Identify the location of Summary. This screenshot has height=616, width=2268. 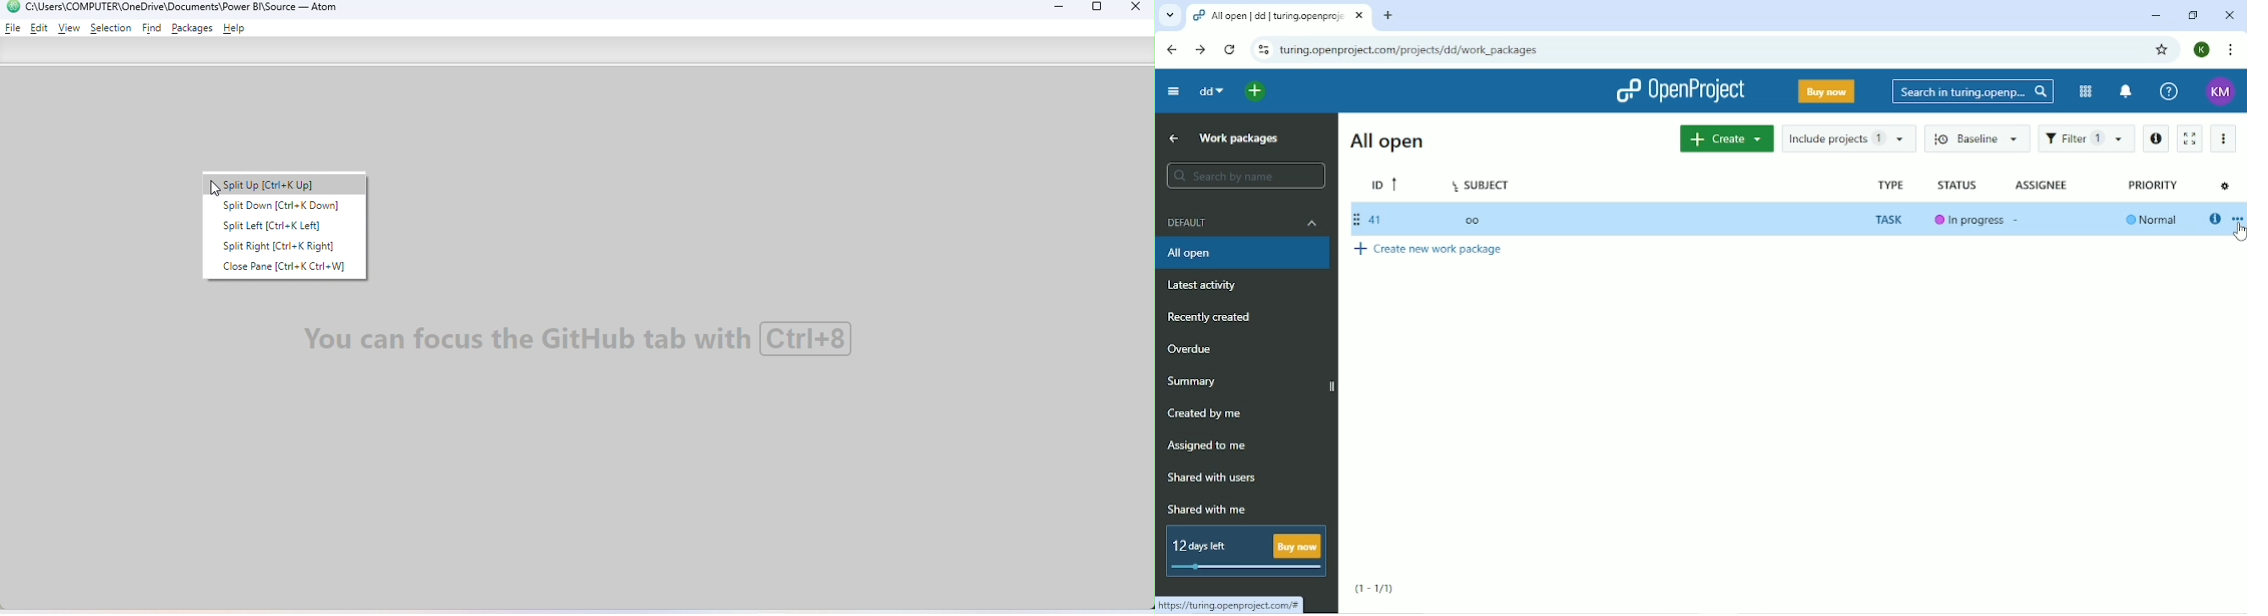
(1195, 381).